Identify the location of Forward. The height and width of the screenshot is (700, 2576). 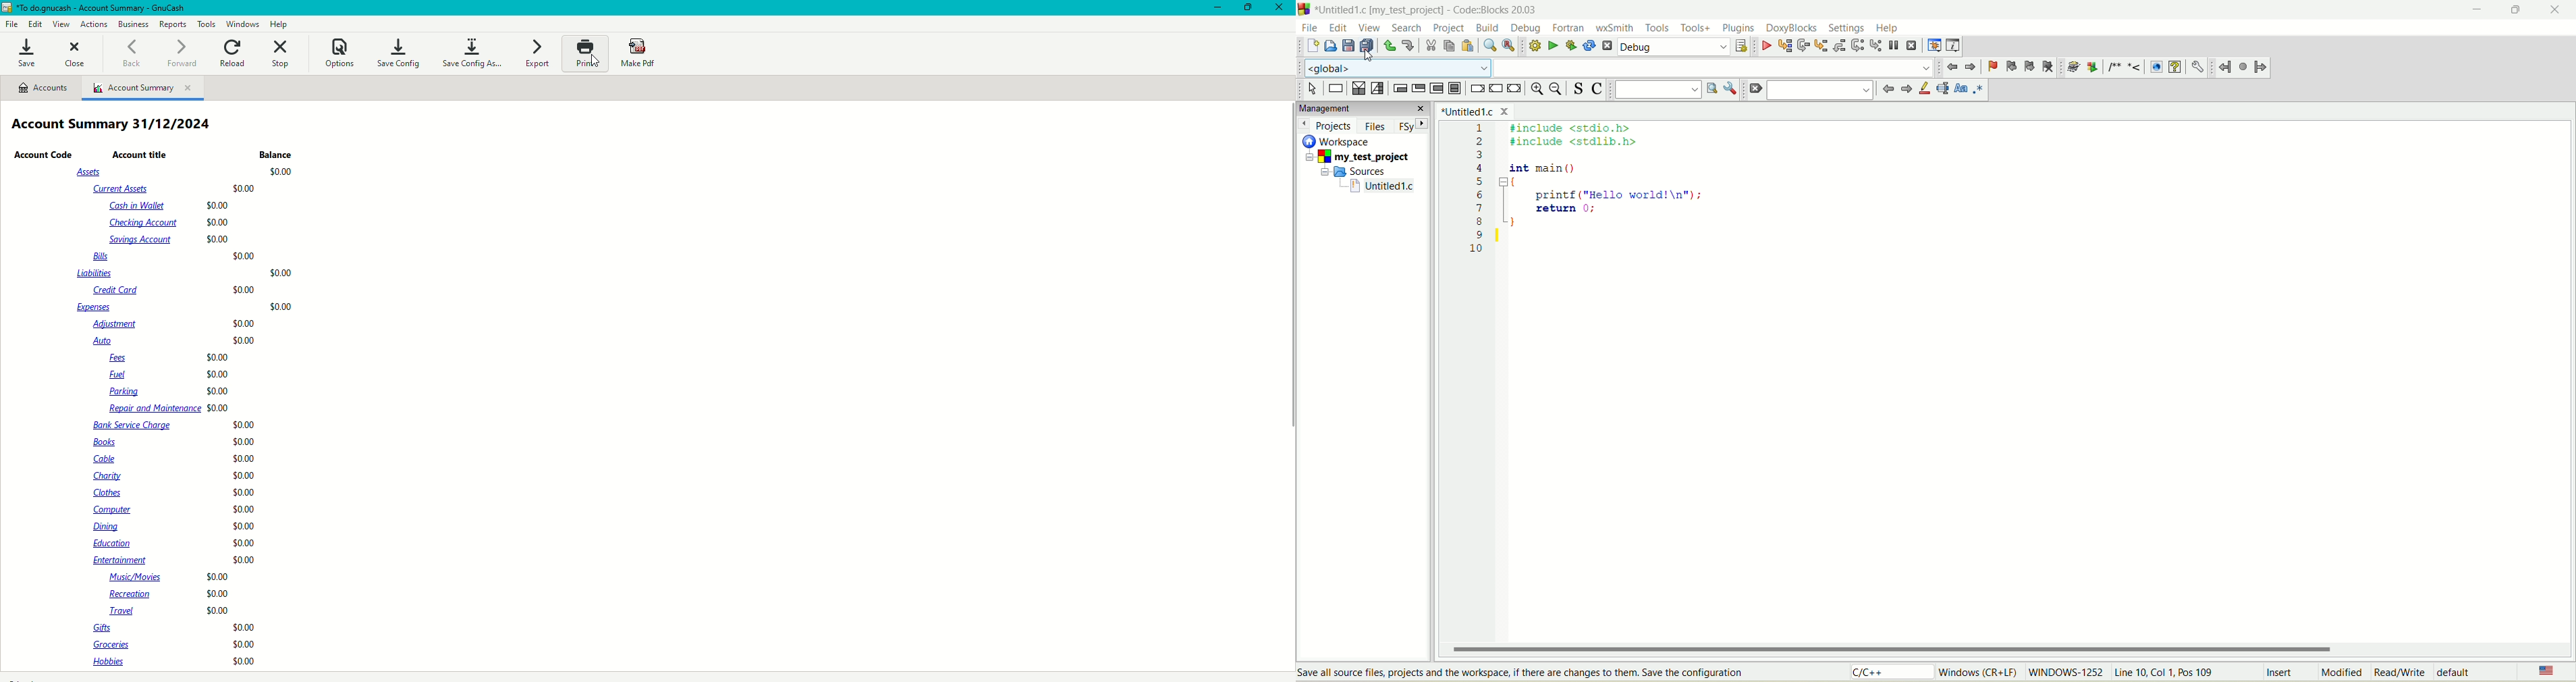
(177, 54).